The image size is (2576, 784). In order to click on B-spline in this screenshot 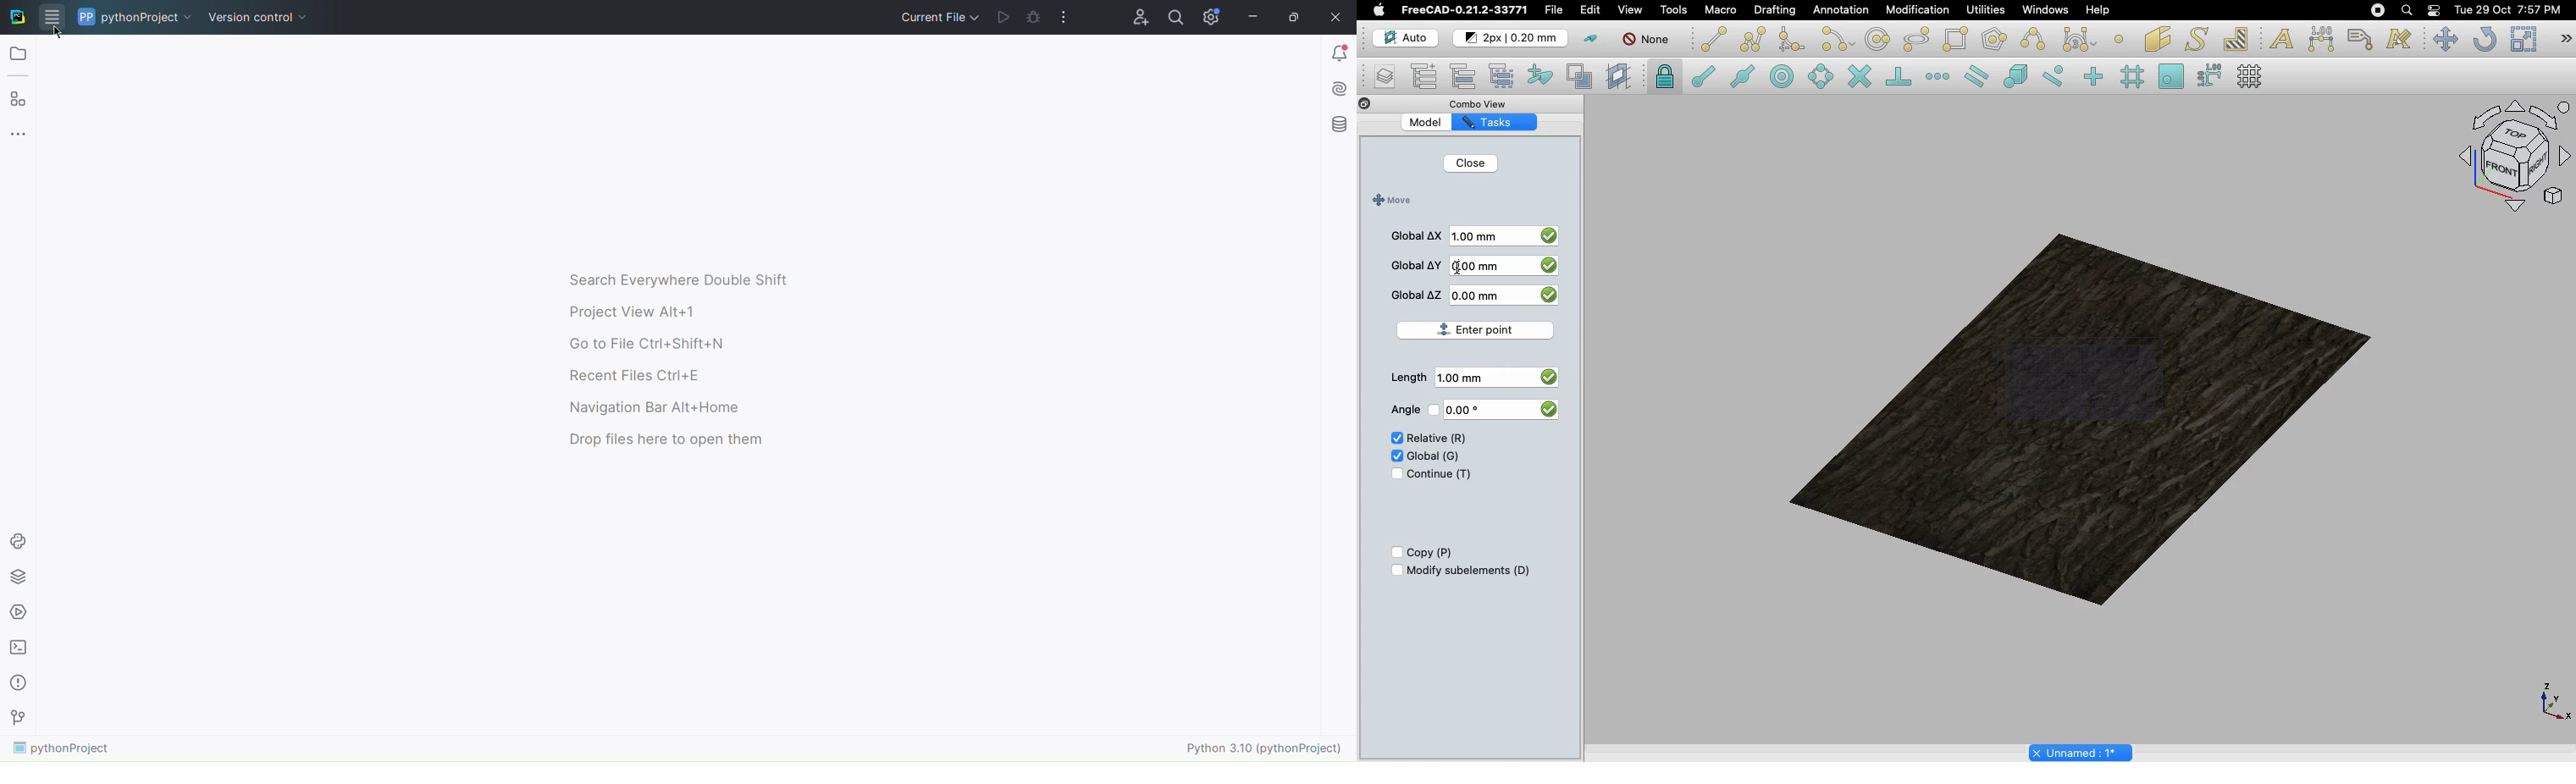, I will do `click(2036, 39)`.